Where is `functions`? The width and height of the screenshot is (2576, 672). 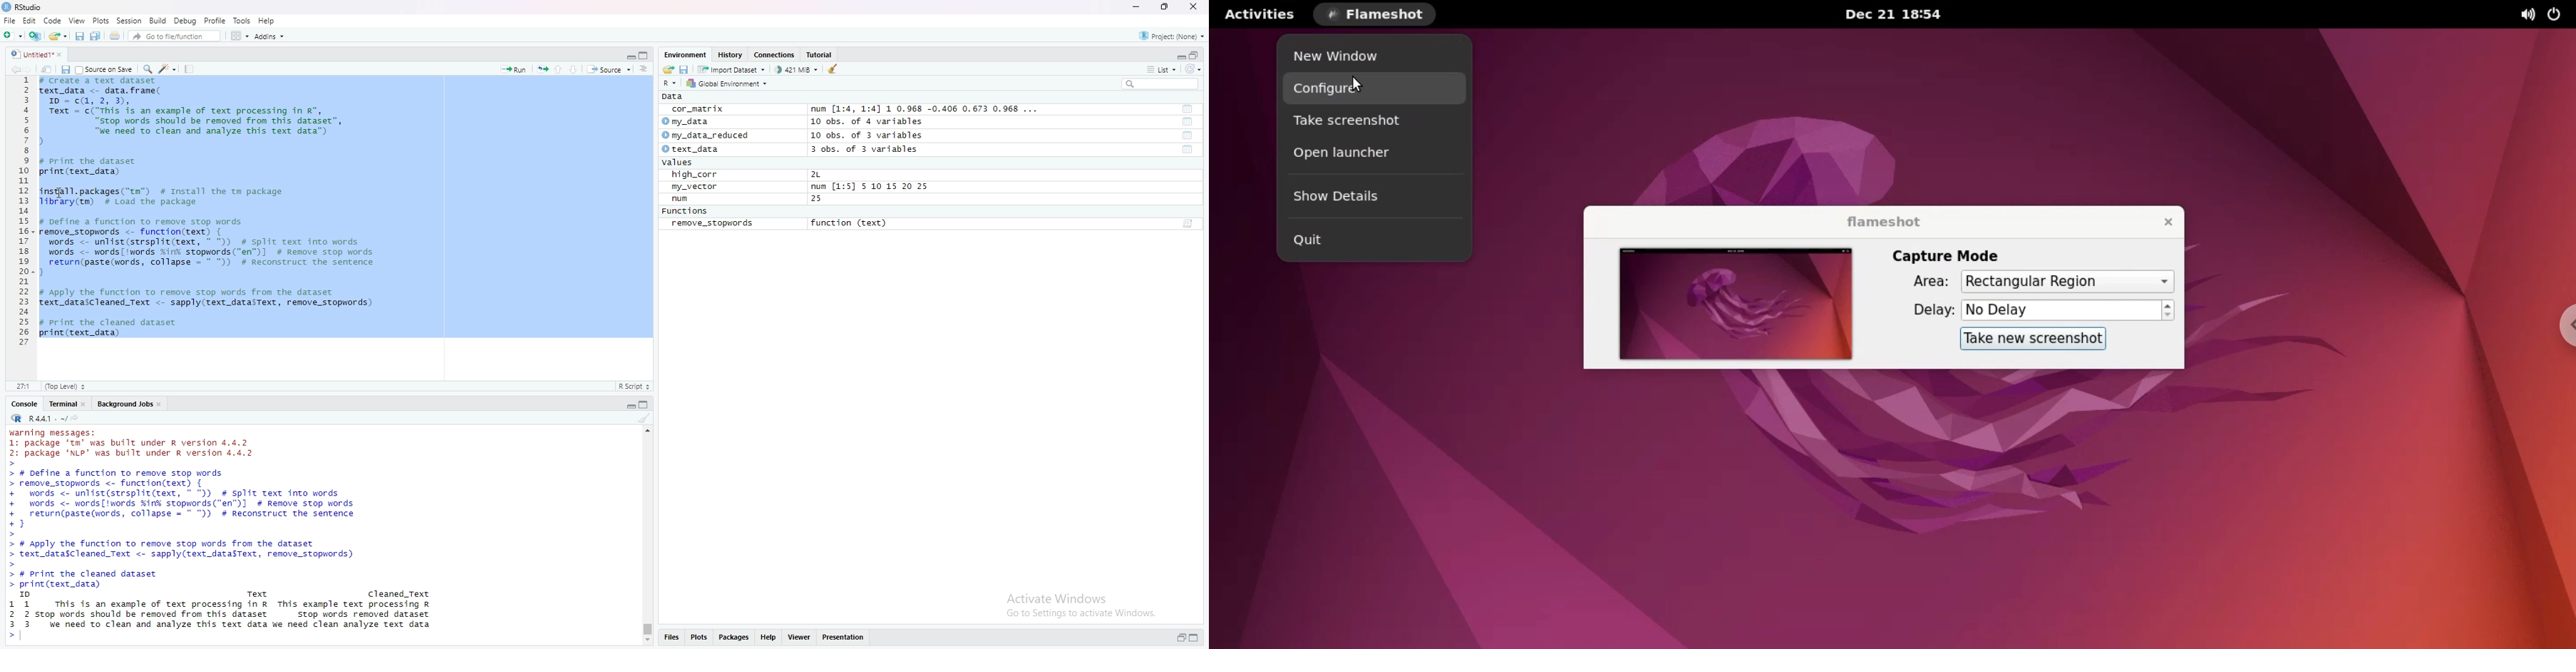
functions is located at coordinates (1187, 110).